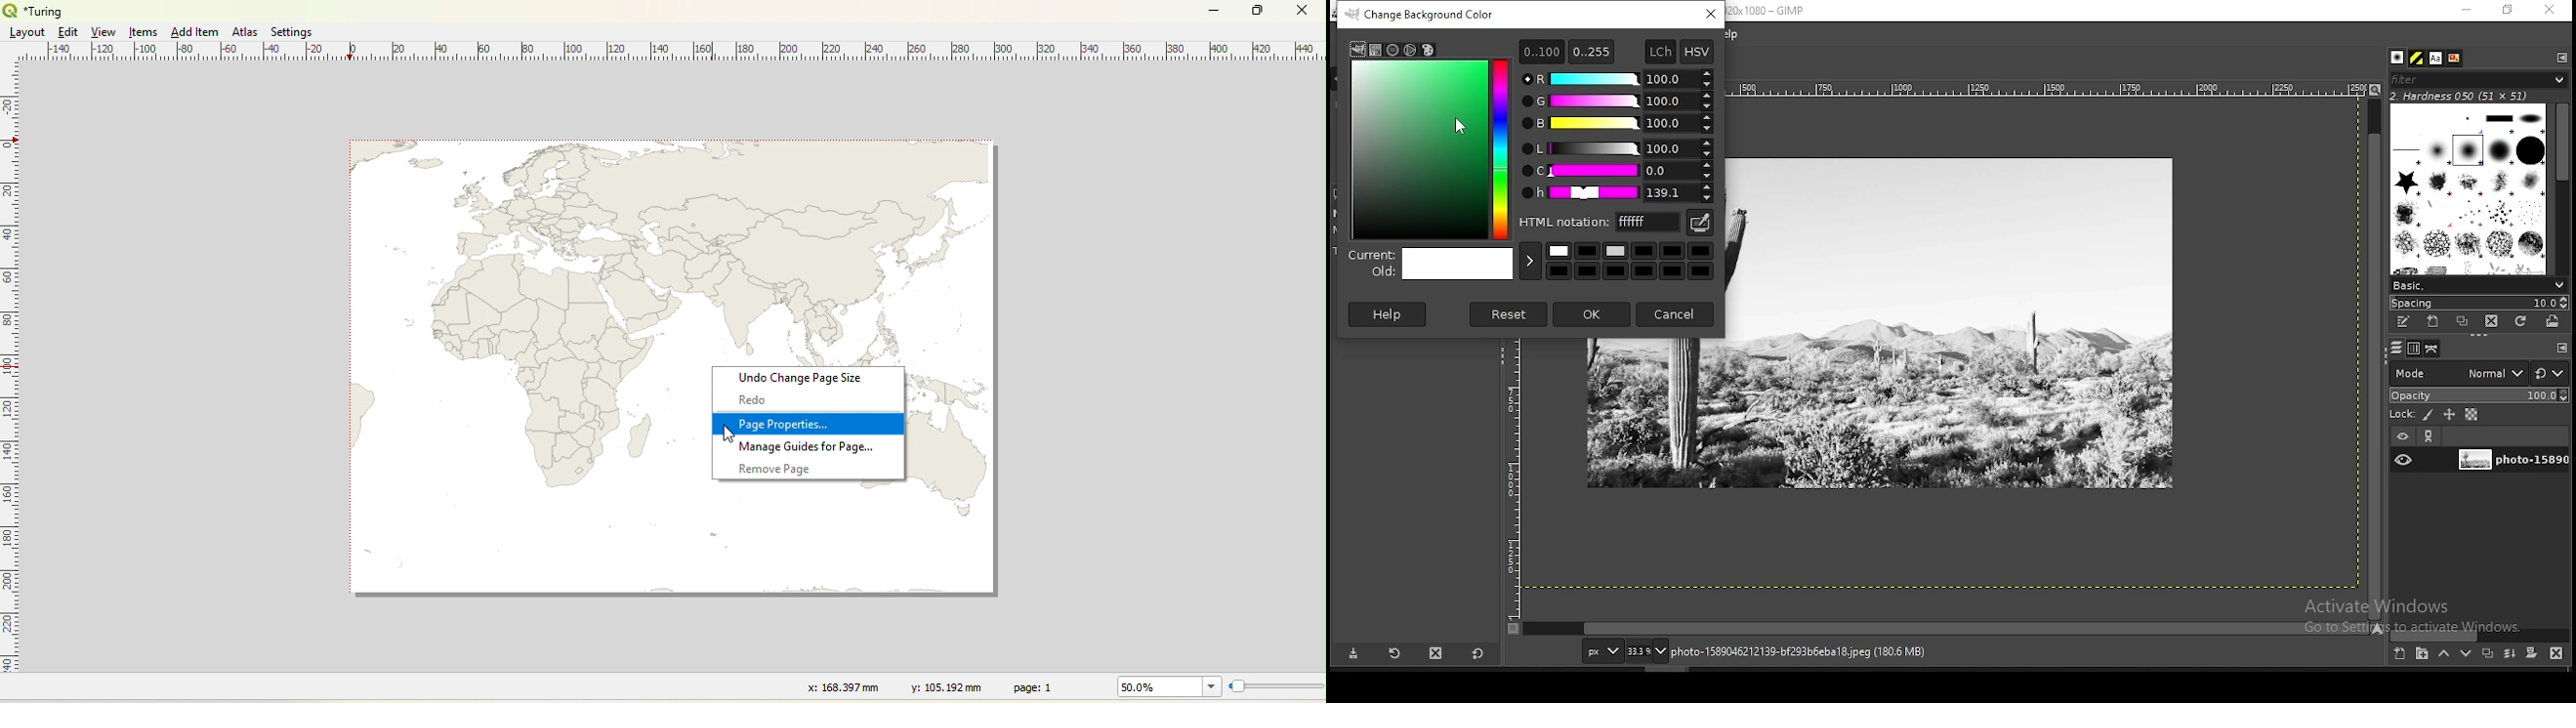  Describe the element at coordinates (2470, 188) in the screenshot. I see `brushes` at that location.